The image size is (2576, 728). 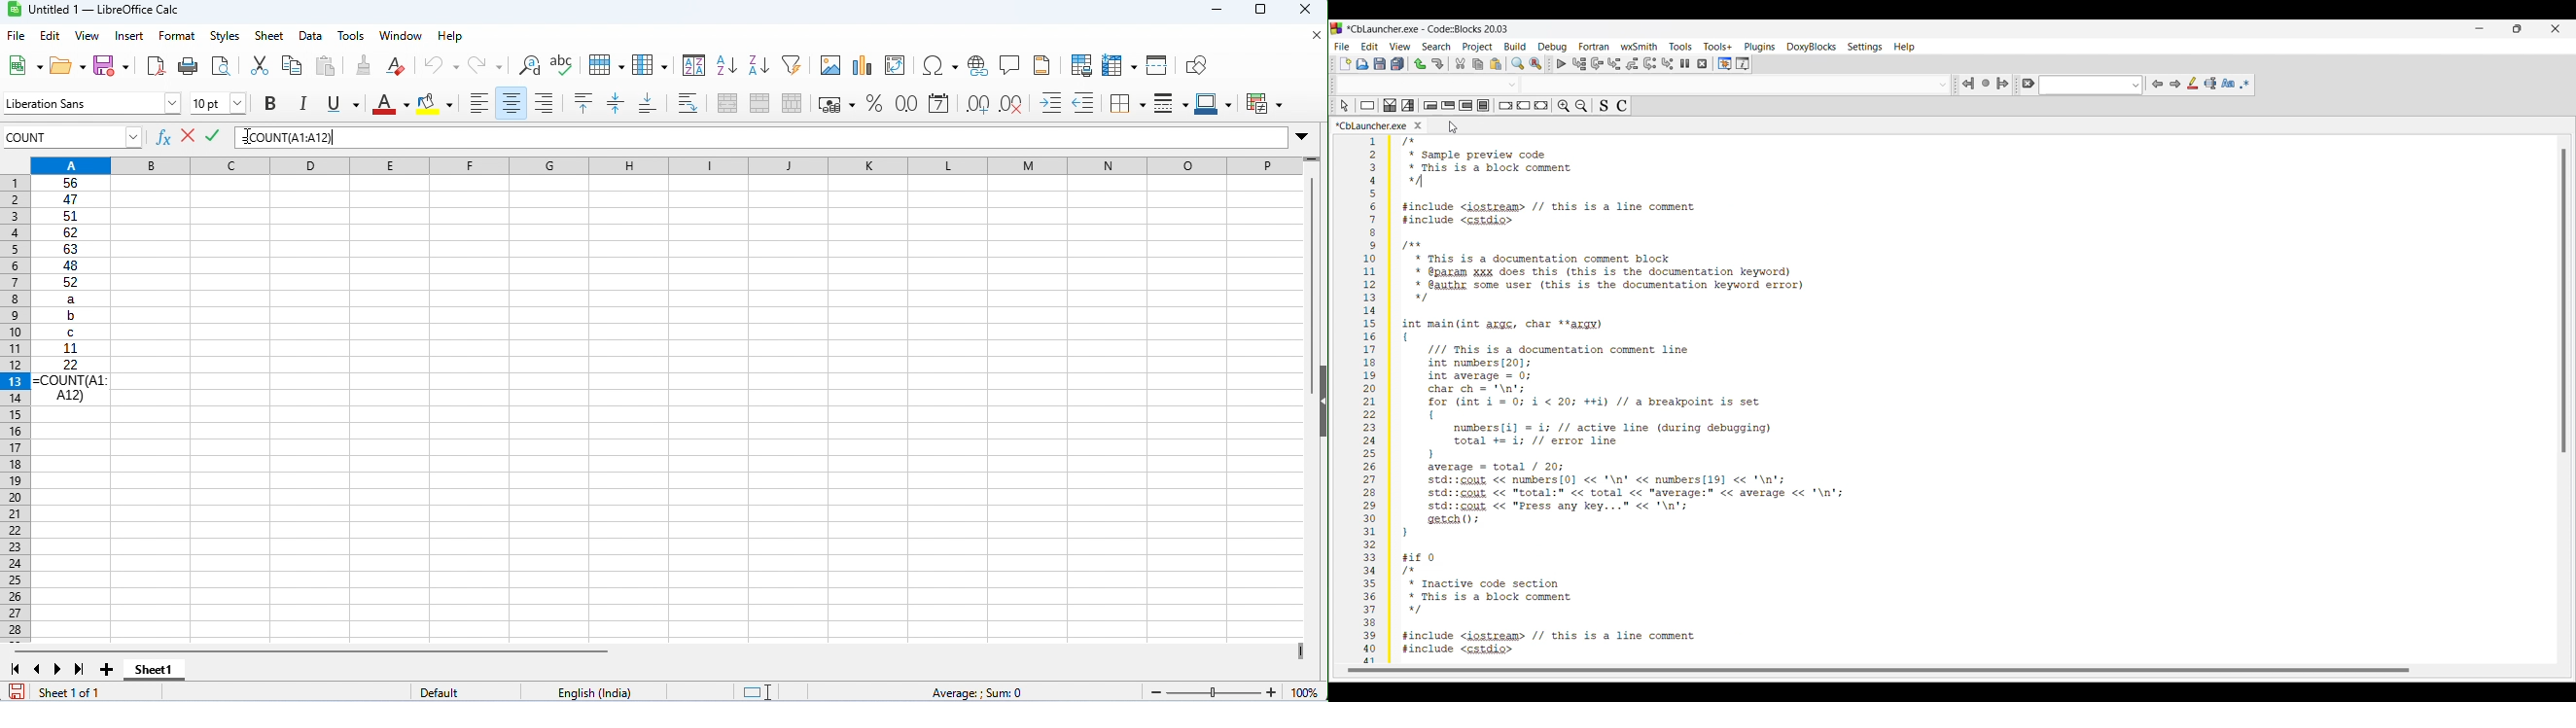 I want to click on delete decimal place, so click(x=1010, y=105).